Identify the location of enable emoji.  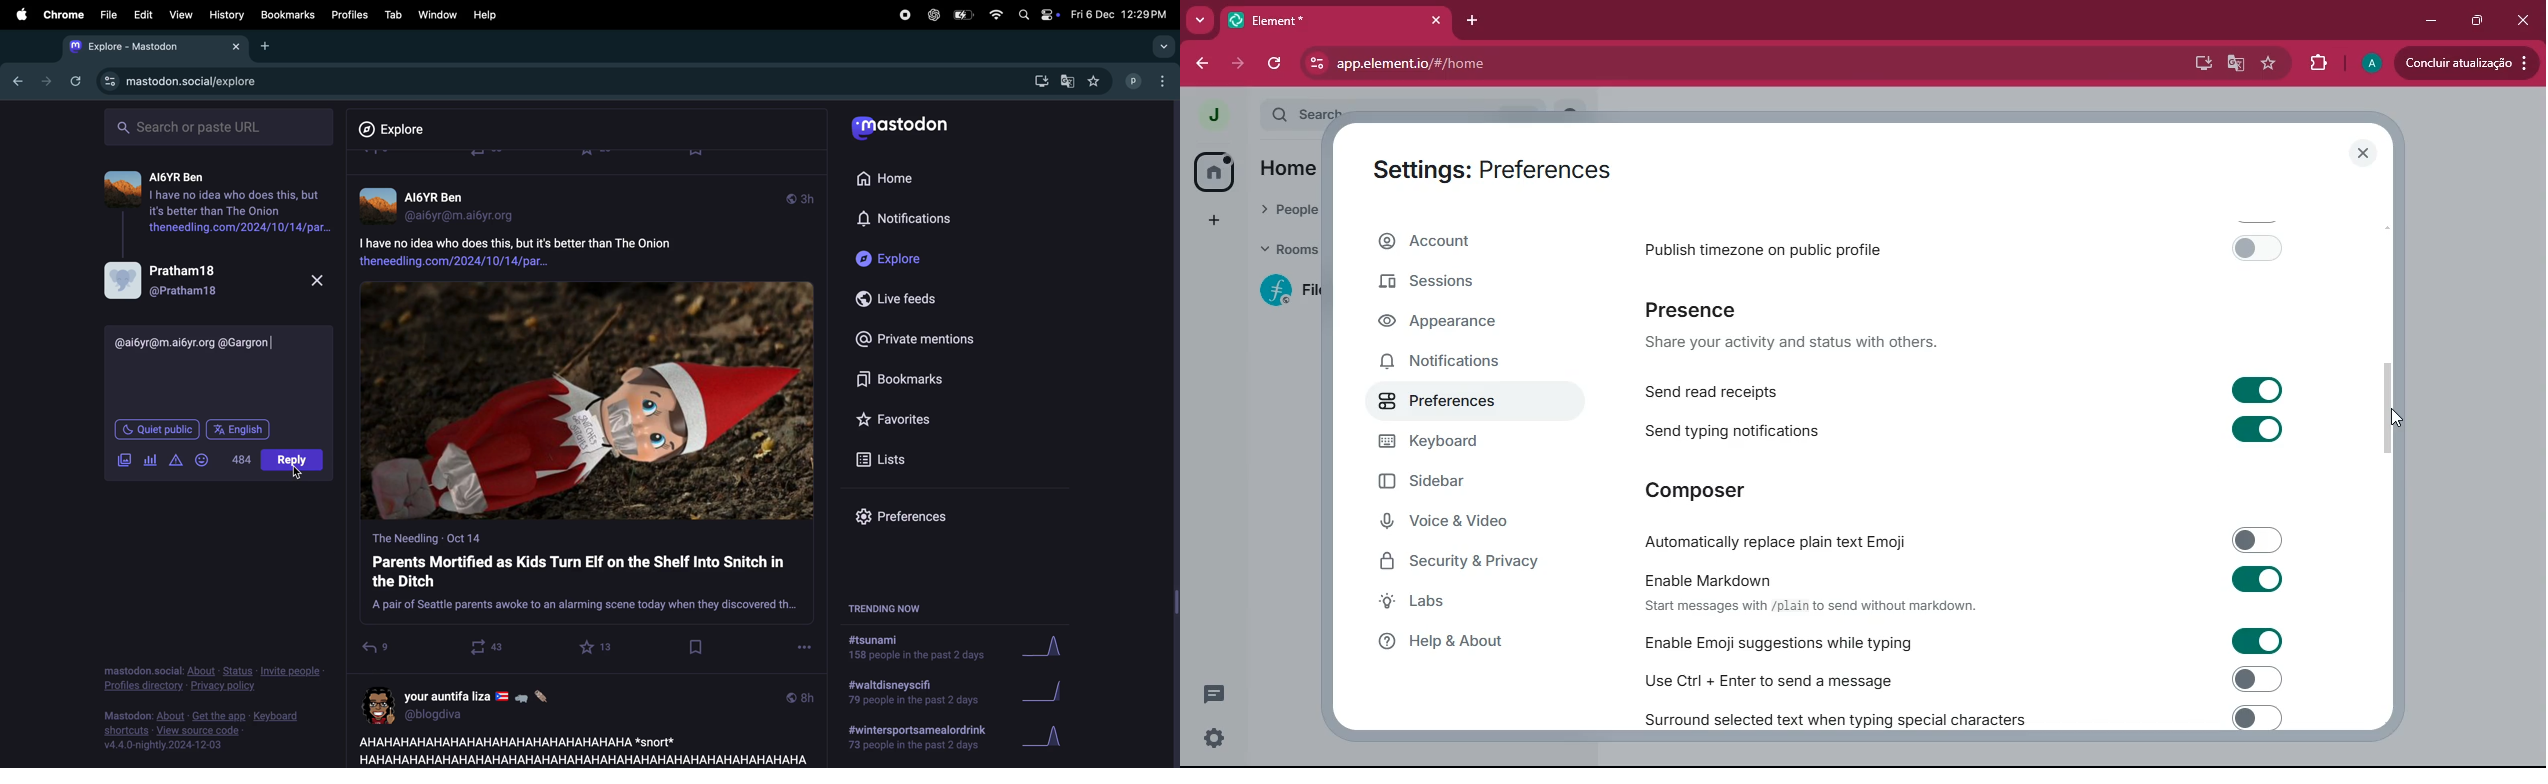
(1956, 641).